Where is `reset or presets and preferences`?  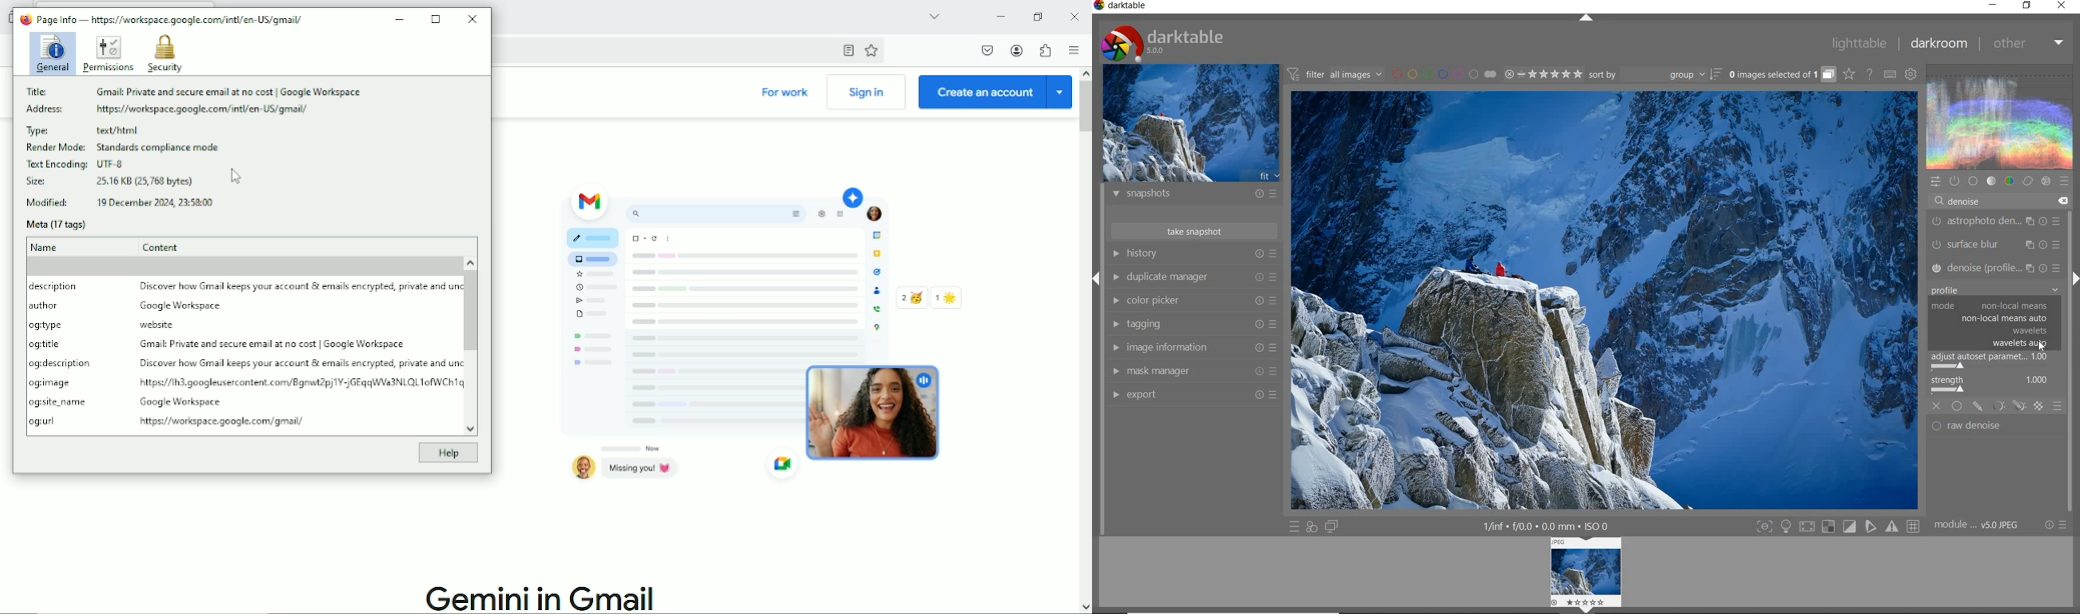
reset or presets and preferences is located at coordinates (2057, 525).